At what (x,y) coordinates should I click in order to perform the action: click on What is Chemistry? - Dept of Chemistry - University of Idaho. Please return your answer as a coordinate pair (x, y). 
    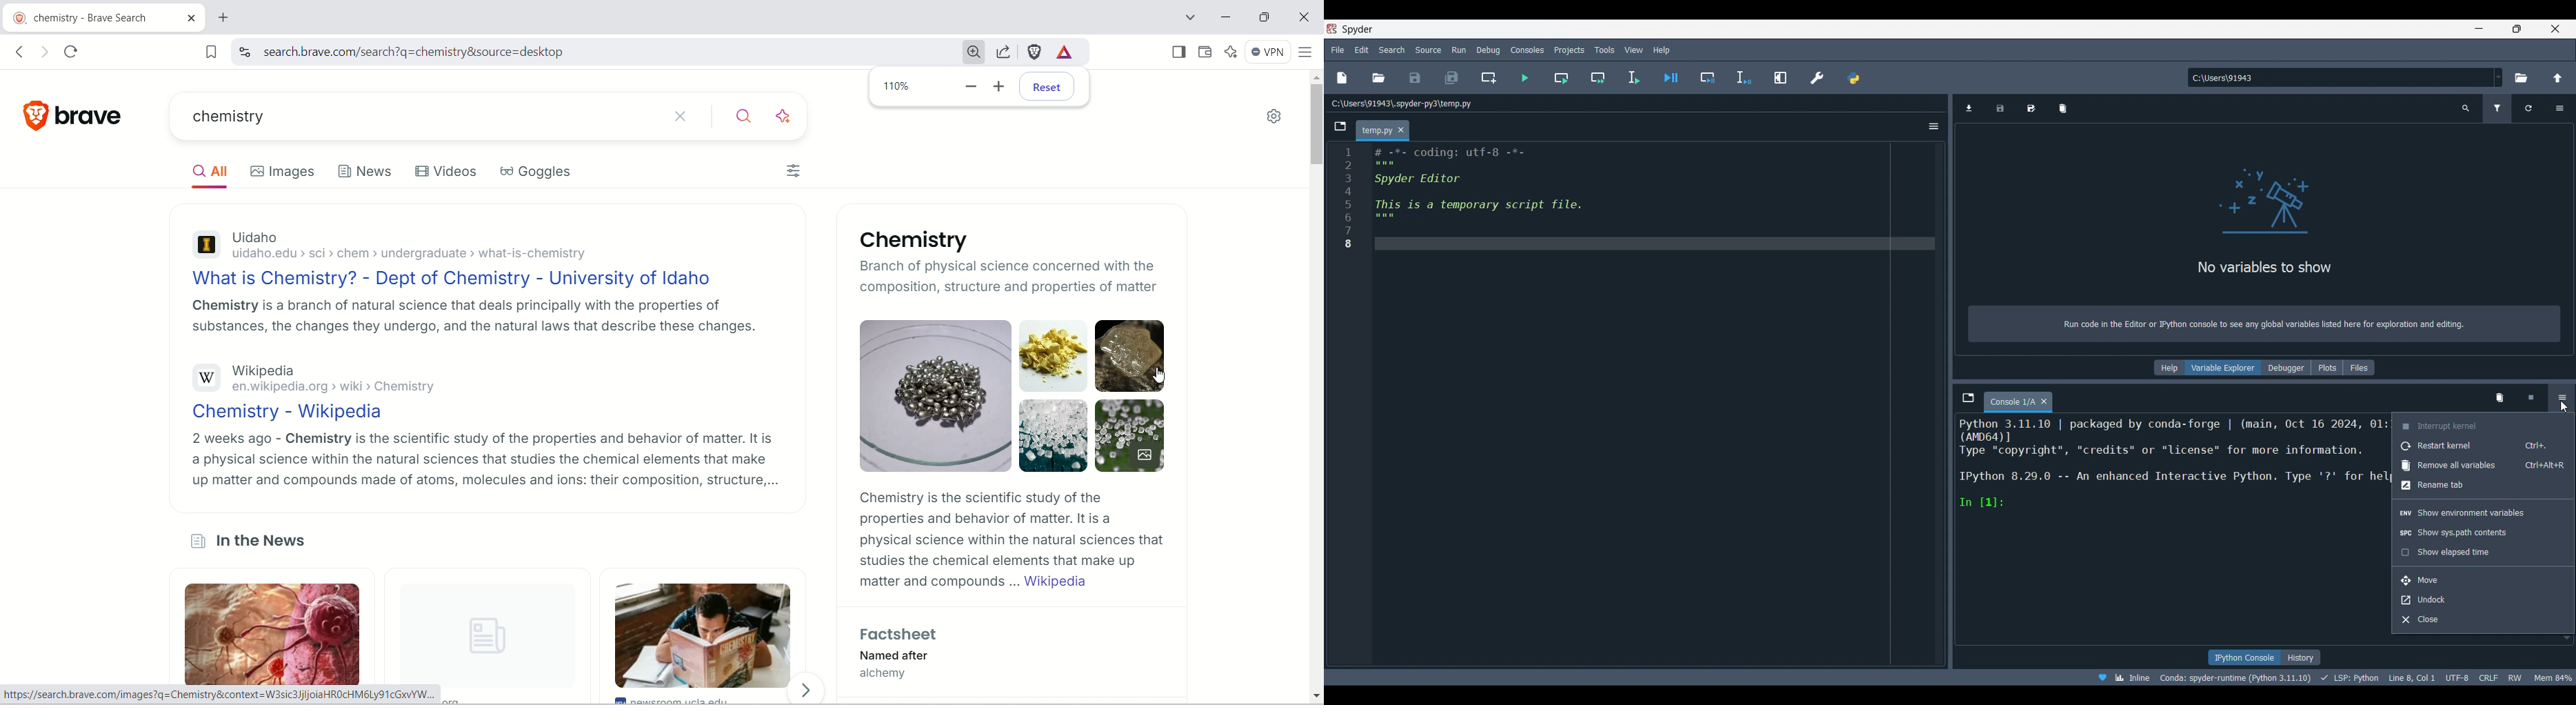
    Looking at the image, I should click on (459, 279).